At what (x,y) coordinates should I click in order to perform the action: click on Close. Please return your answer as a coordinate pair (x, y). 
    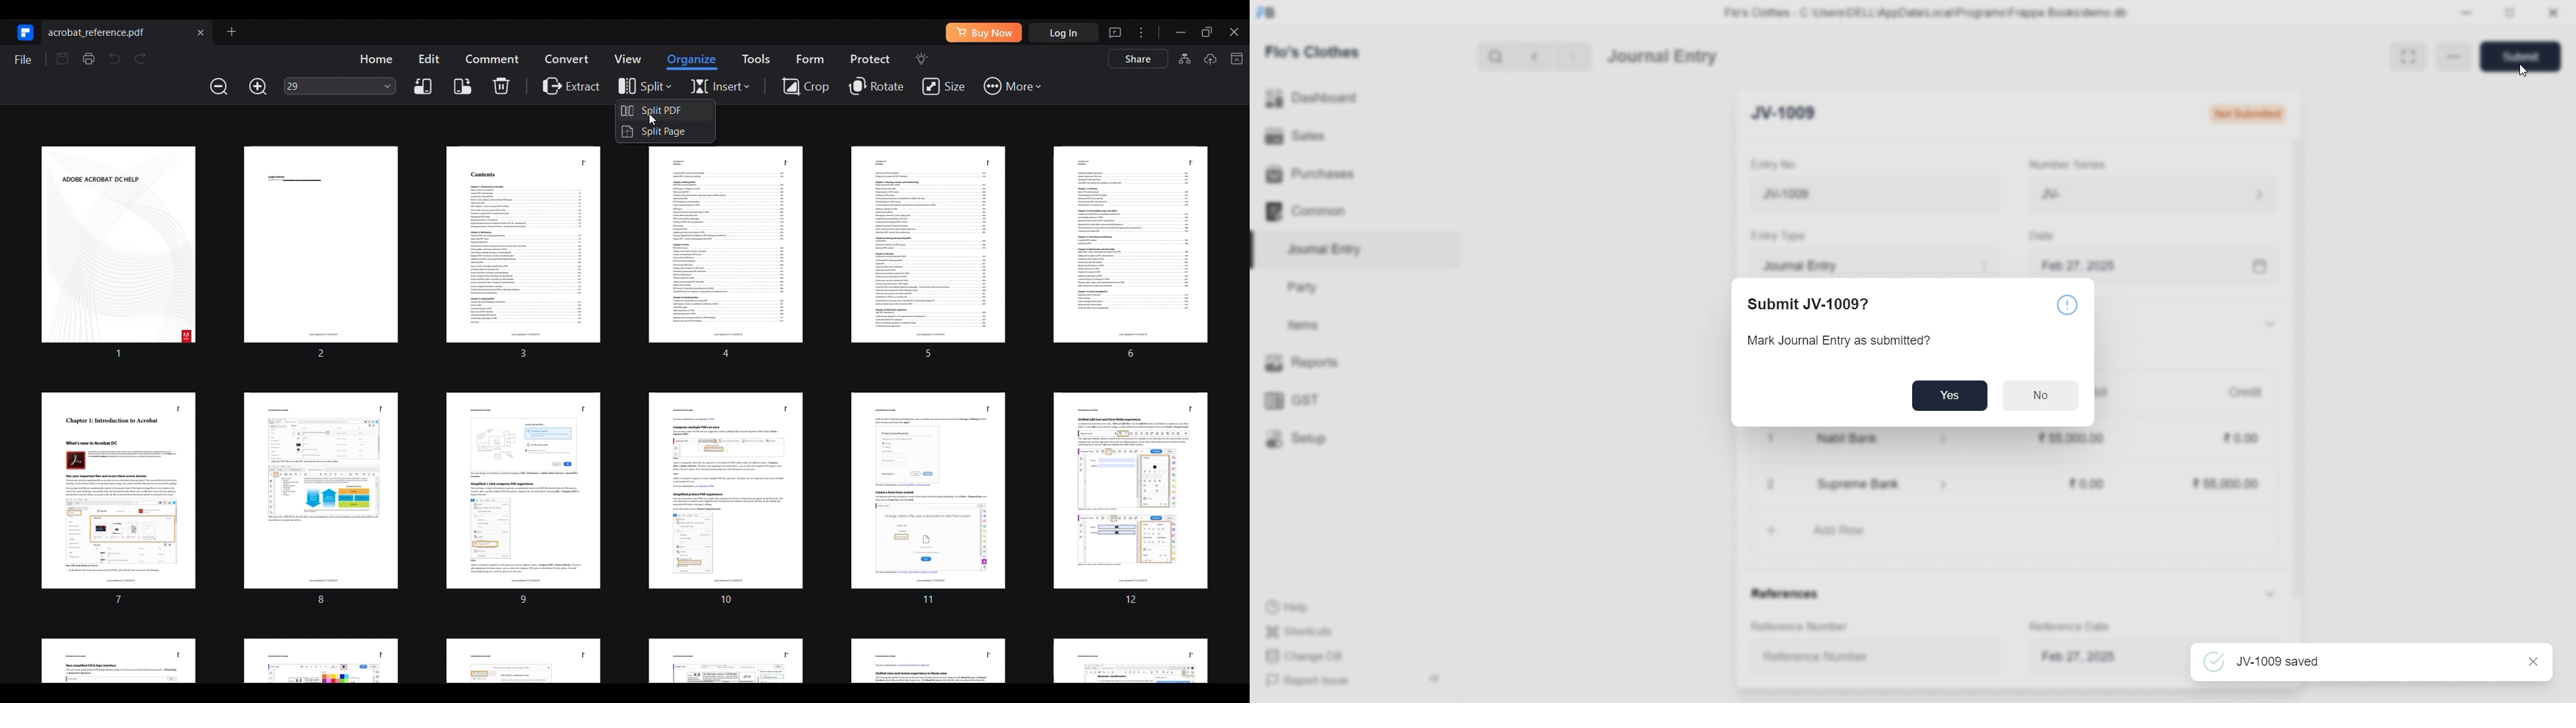
    Looking at the image, I should click on (1233, 31).